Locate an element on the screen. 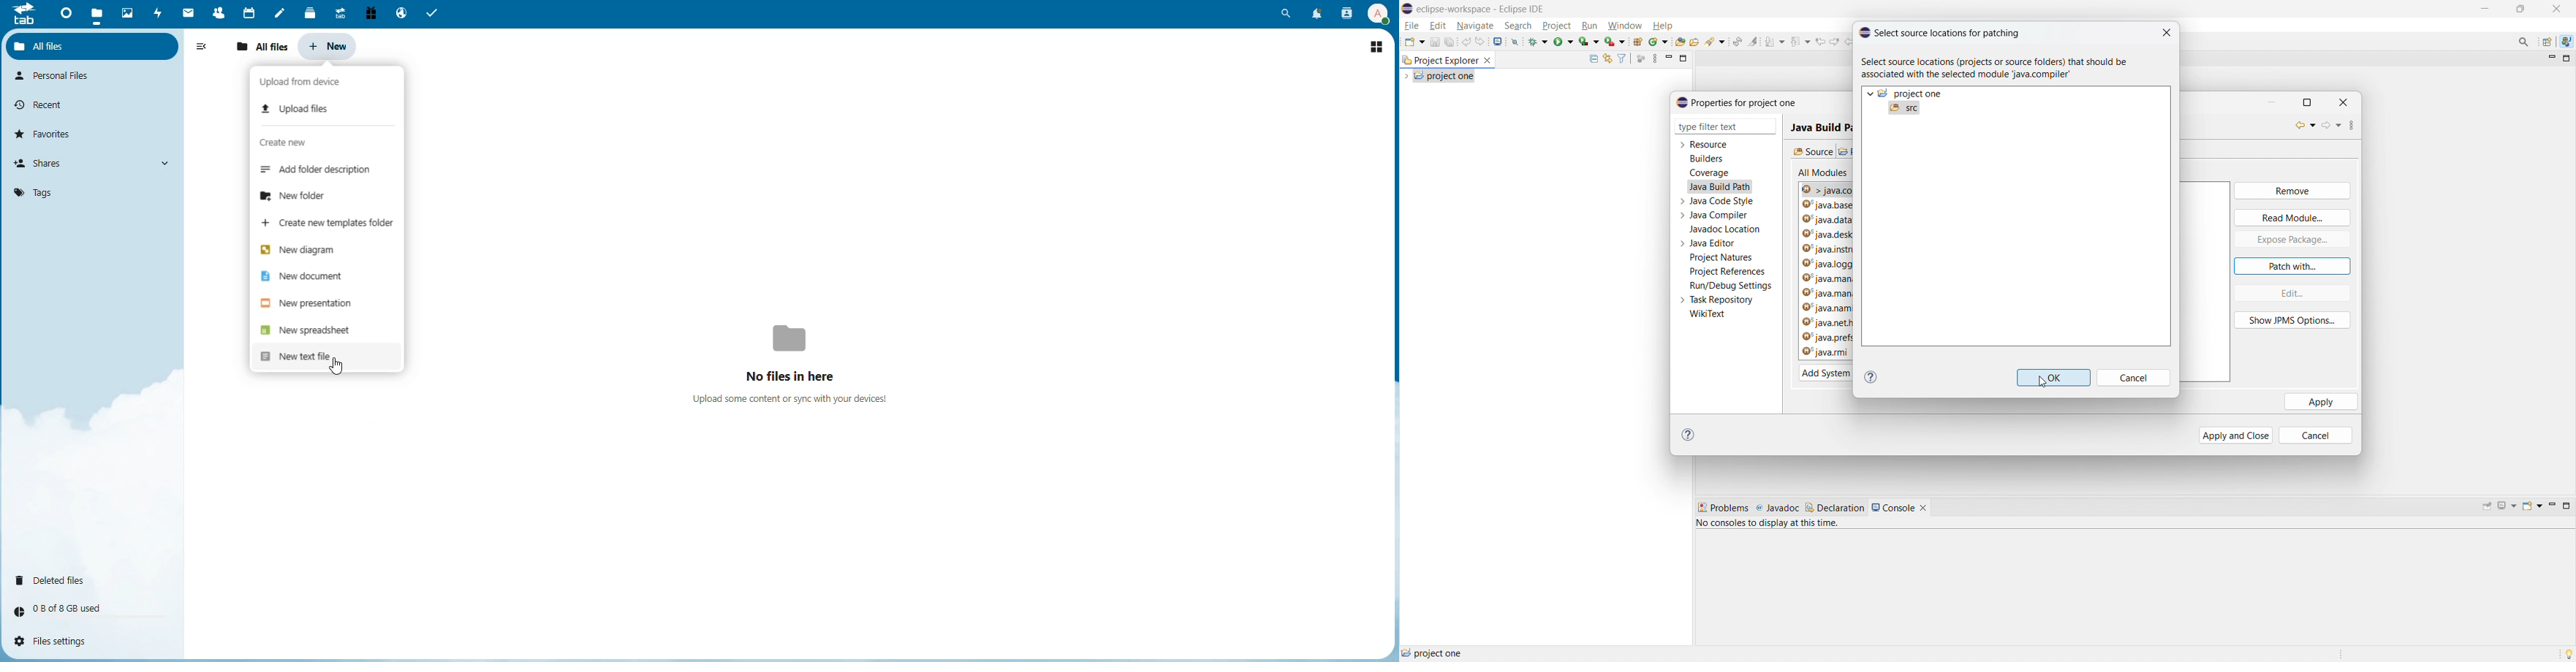 The image size is (2576, 672). forward is located at coordinates (2332, 127).